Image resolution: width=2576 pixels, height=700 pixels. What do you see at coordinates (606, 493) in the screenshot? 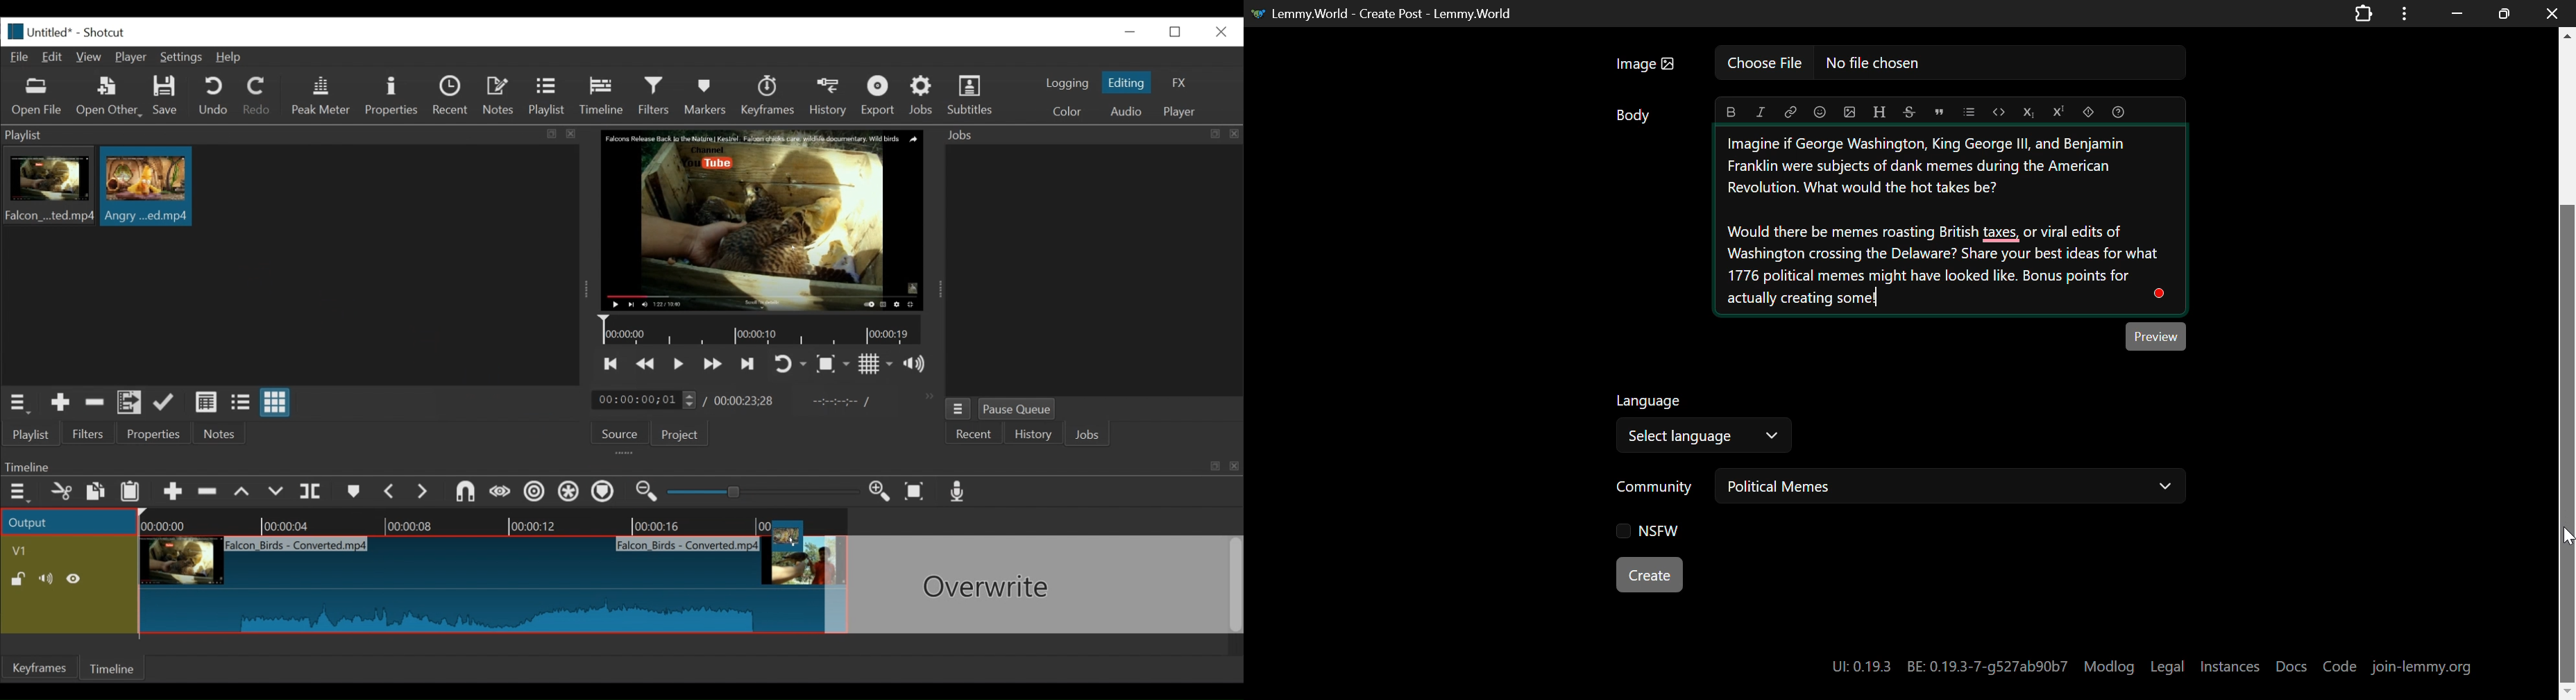
I see `Ripple markers` at bounding box center [606, 493].